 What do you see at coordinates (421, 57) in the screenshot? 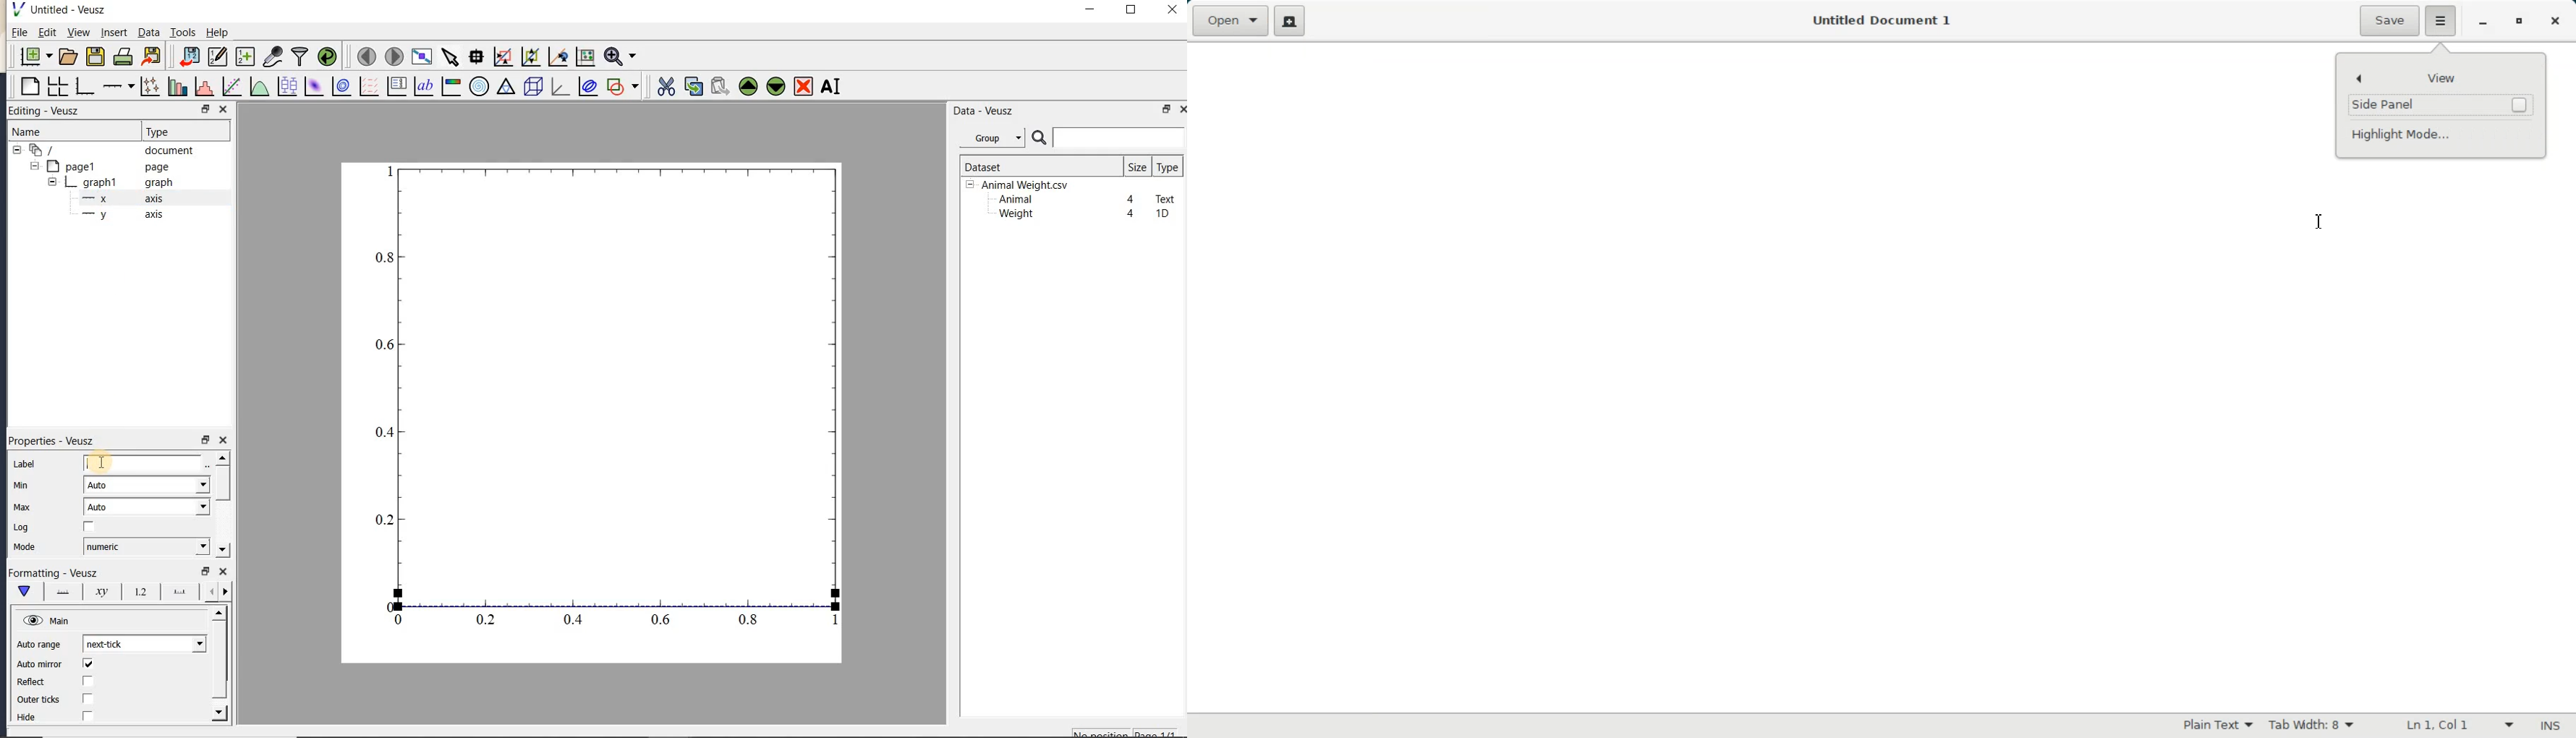
I see `view plot full screen` at bounding box center [421, 57].